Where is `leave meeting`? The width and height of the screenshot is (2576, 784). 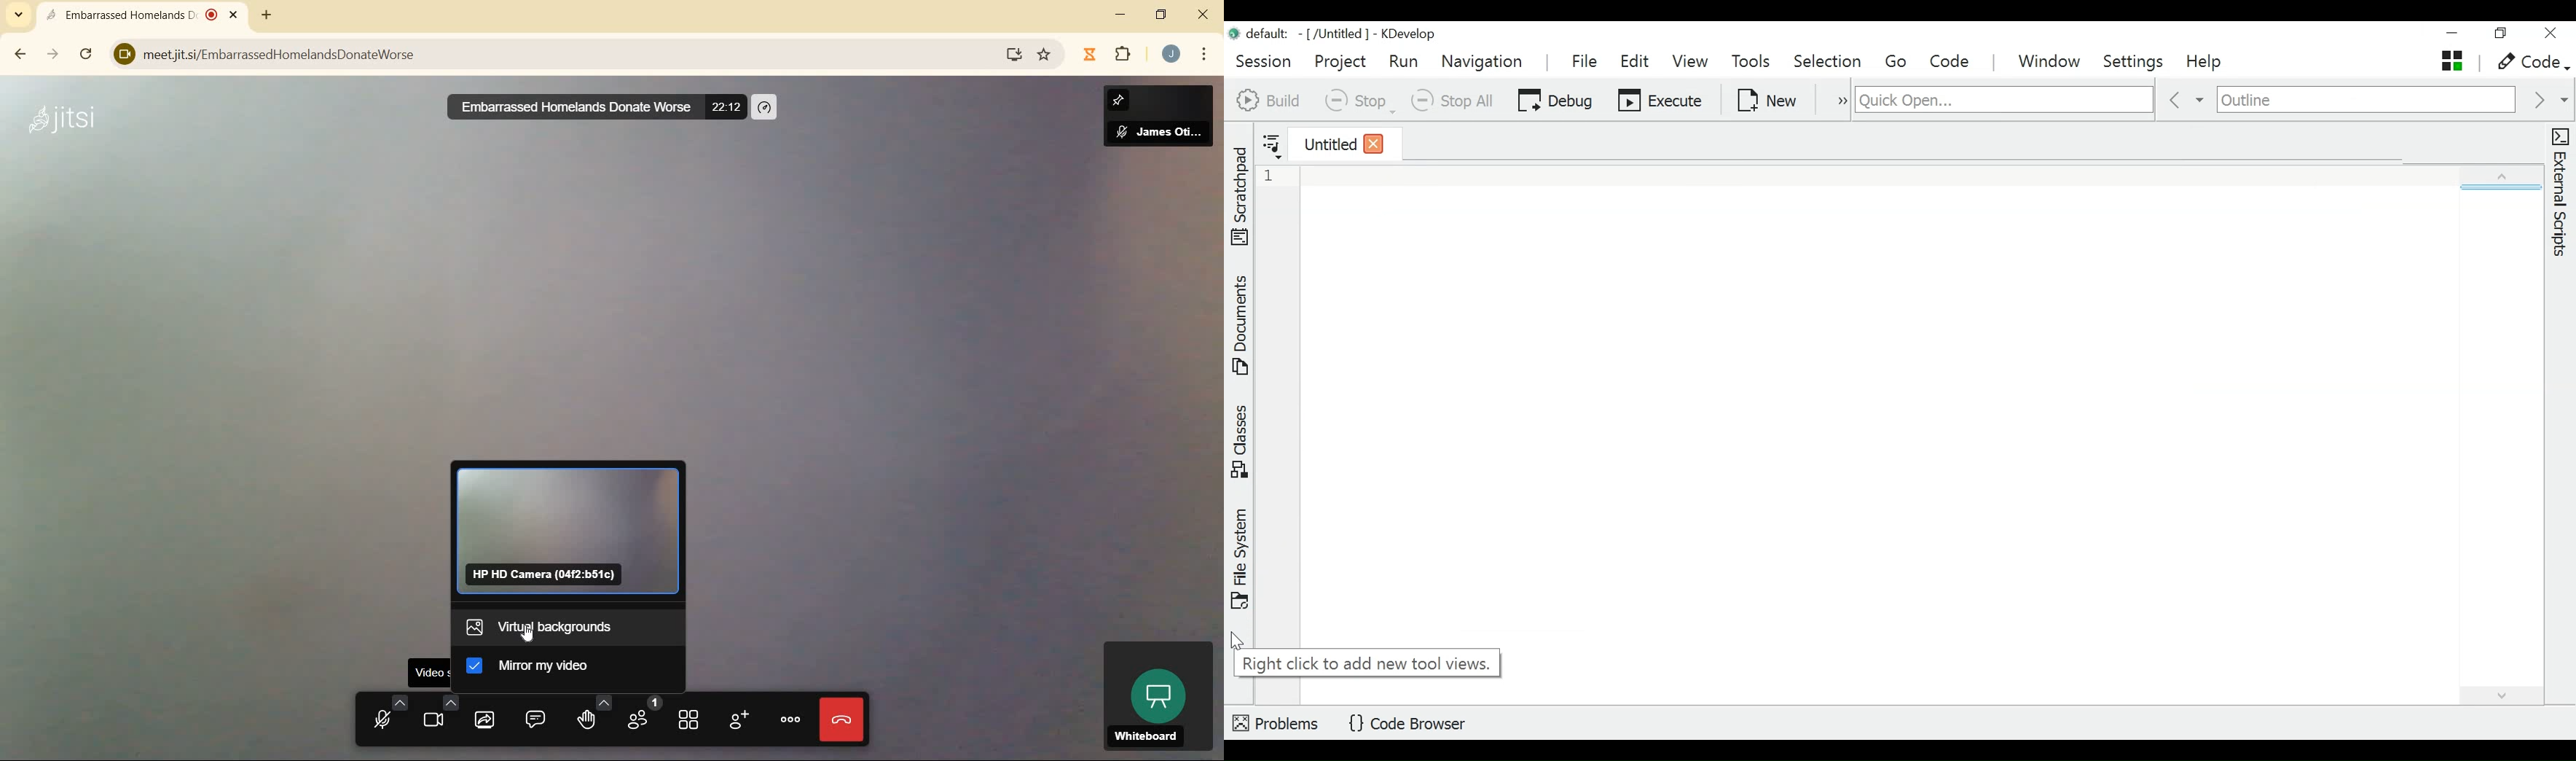
leave meeting is located at coordinates (842, 722).